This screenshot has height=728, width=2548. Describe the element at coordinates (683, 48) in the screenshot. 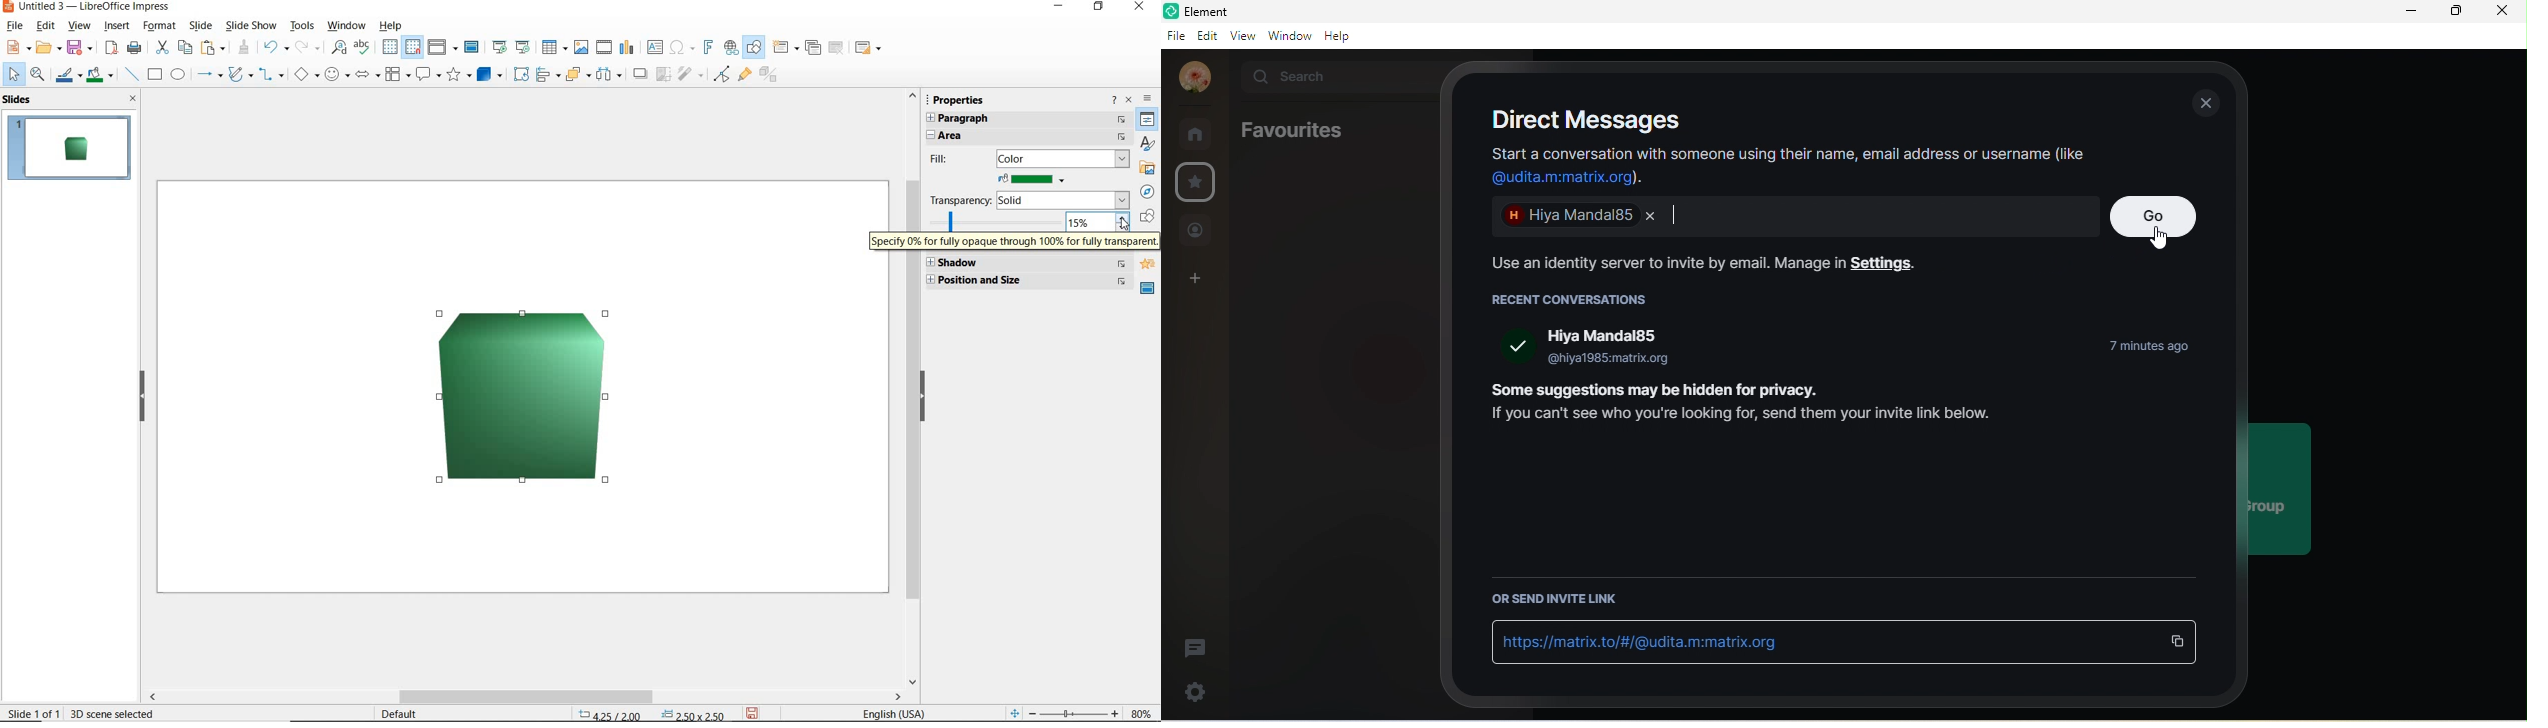

I see `insert special characters` at that location.